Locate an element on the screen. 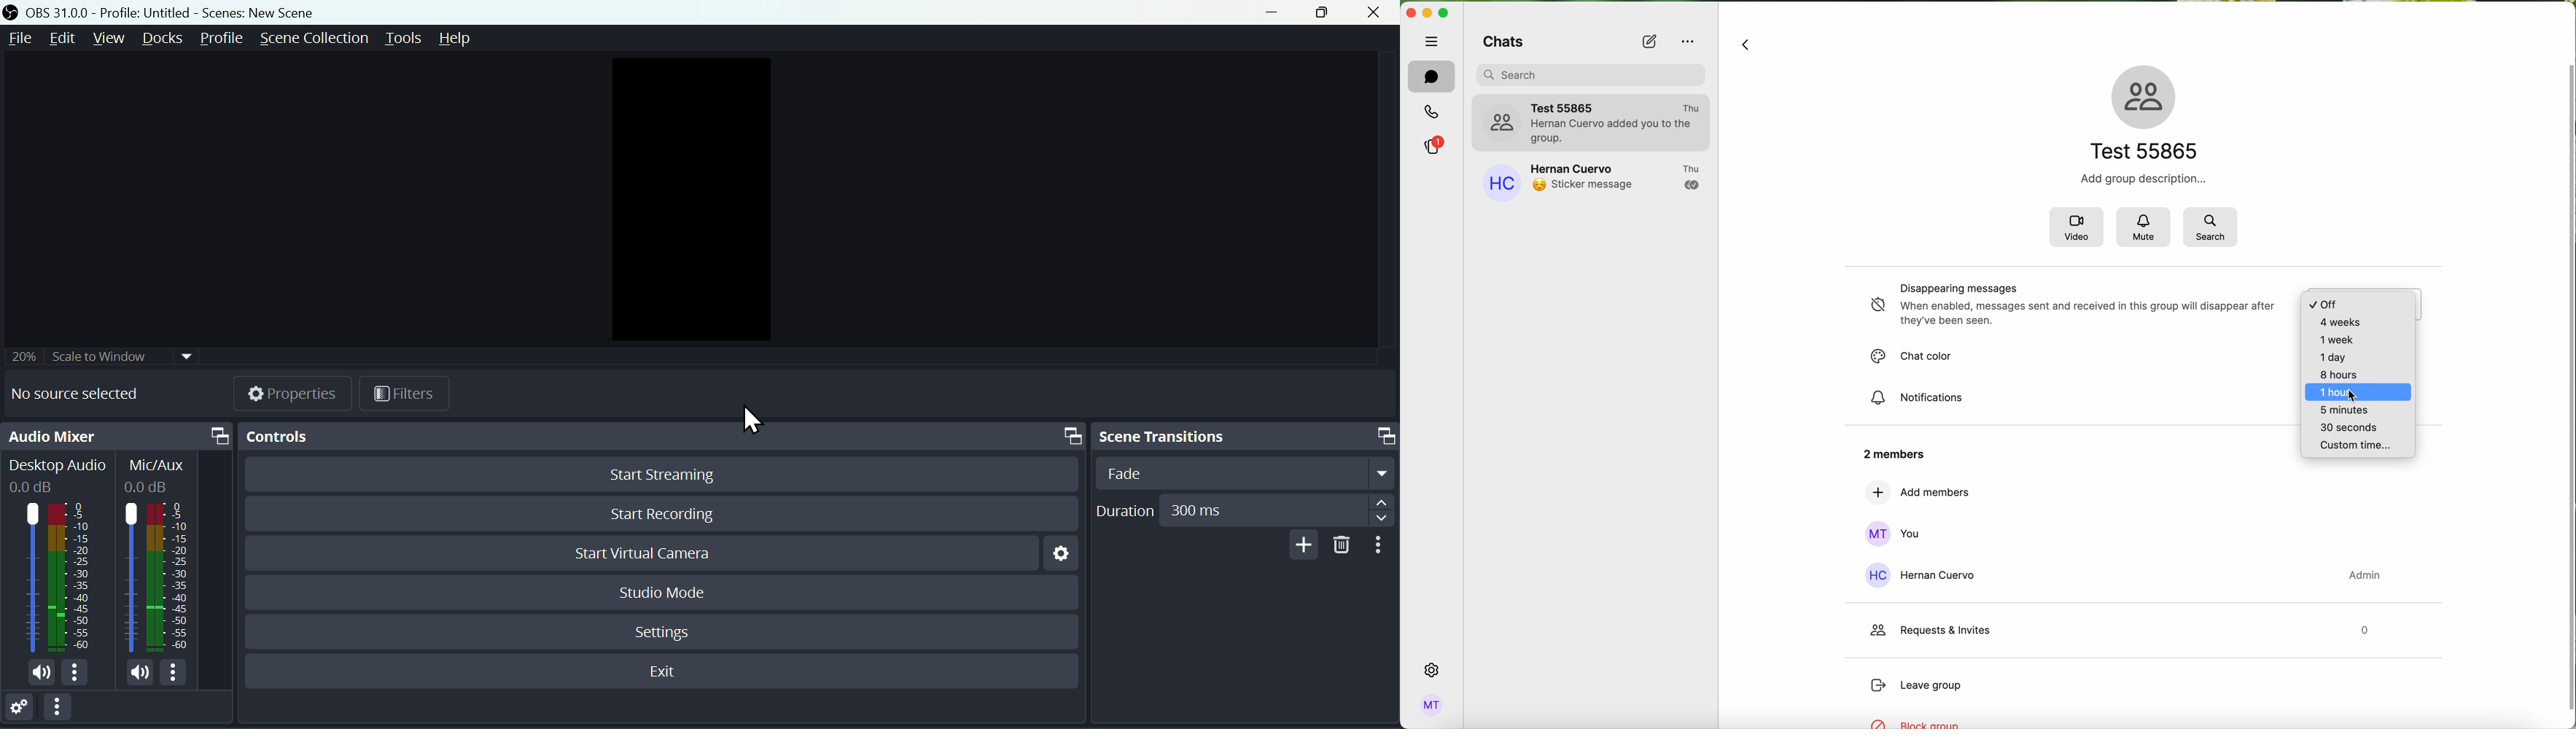 This screenshot has height=756, width=2576. more options is located at coordinates (179, 672).